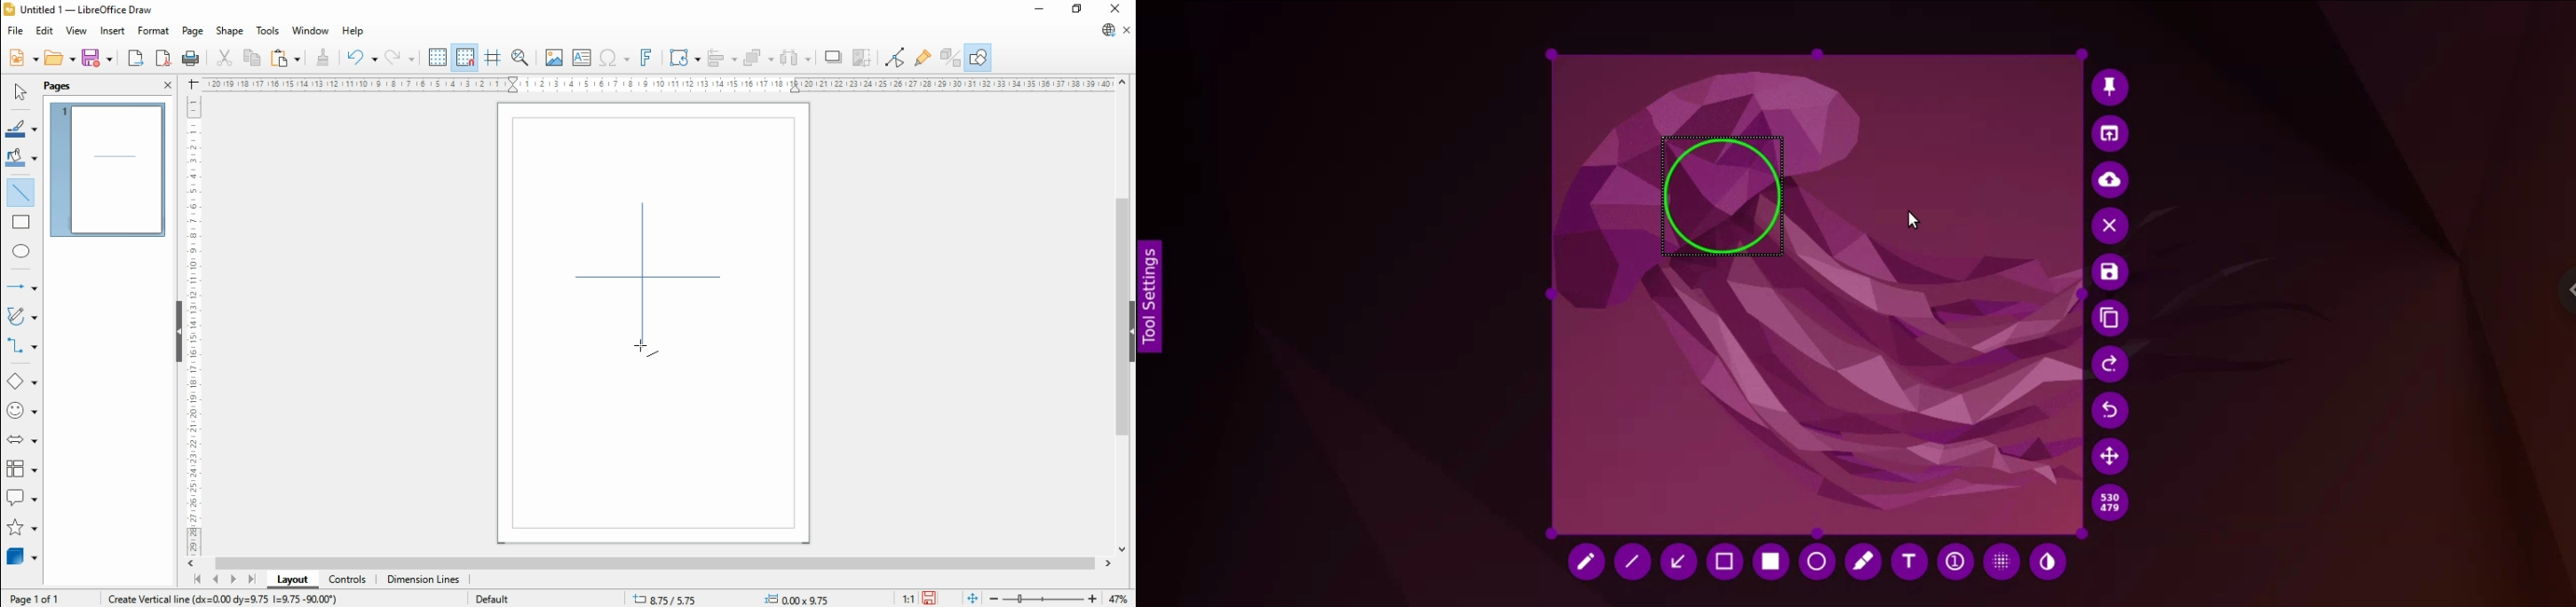  Describe the element at coordinates (580, 57) in the screenshot. I see `insert text box` at that location.